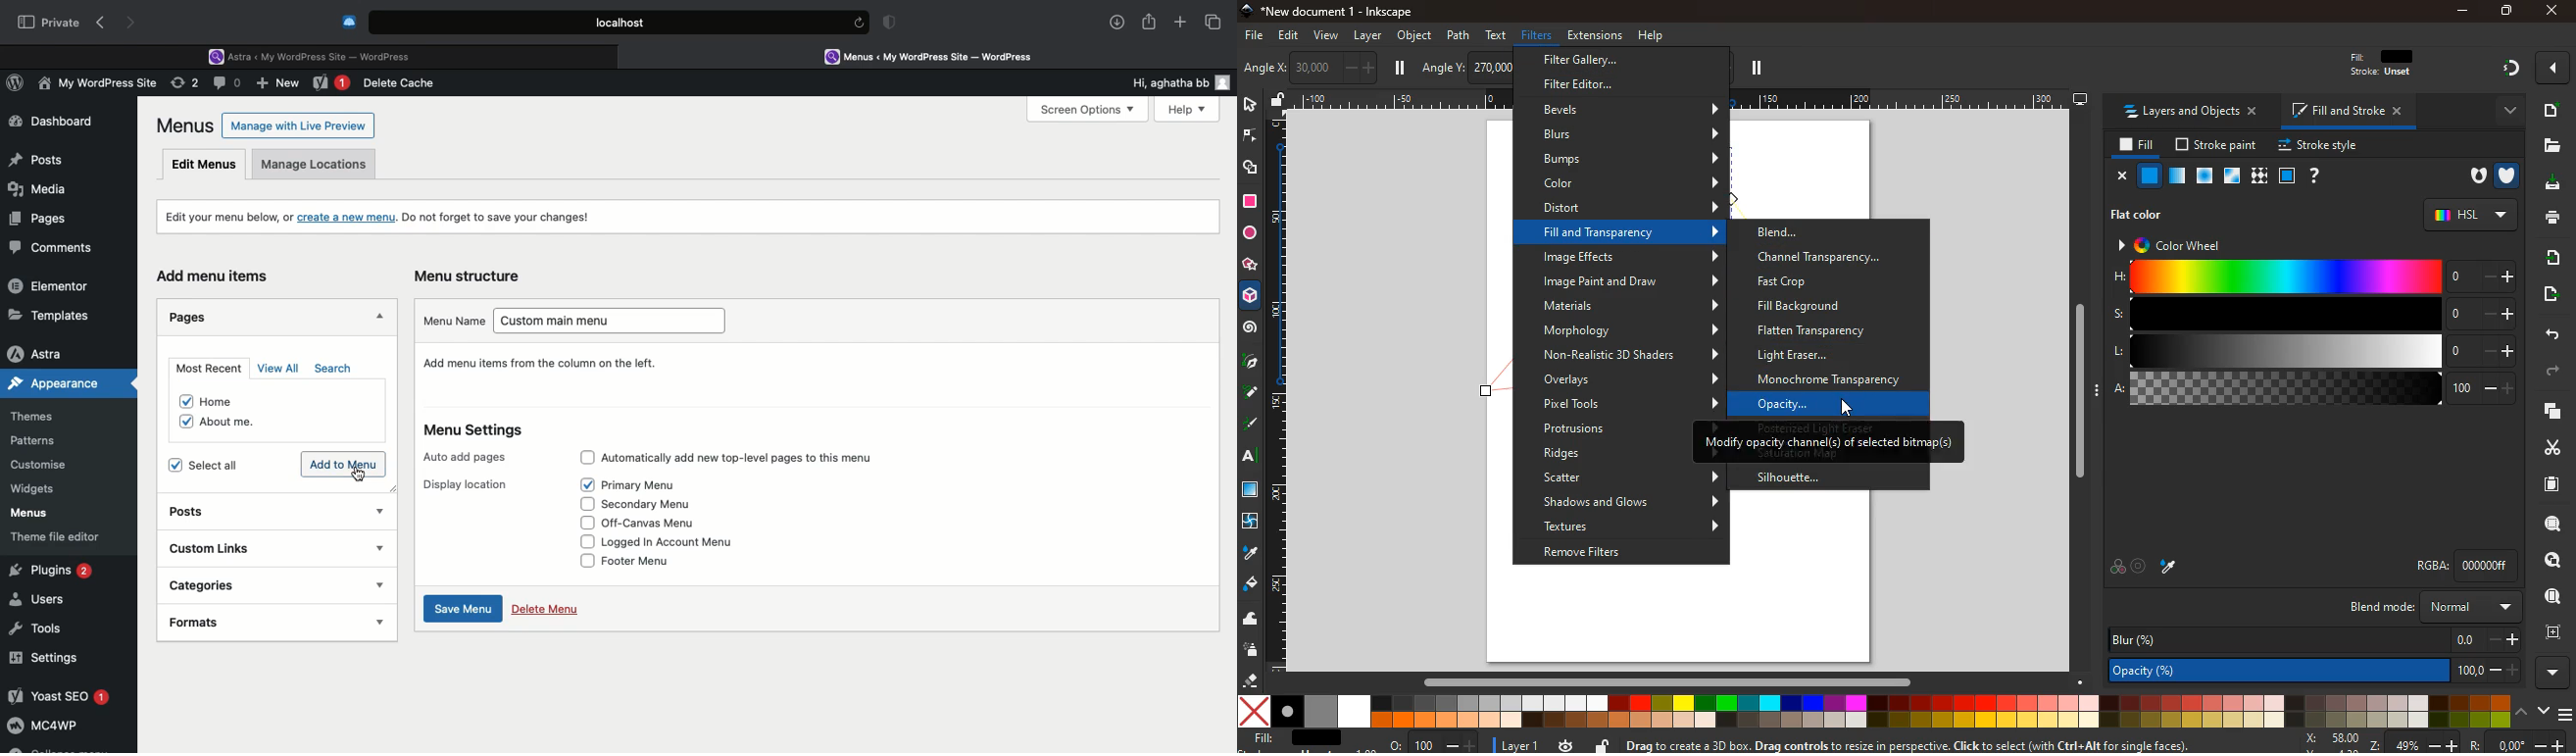 Image resolution: width=2576 pixels, height=756 pixels. Describe the element at coordinates (1251, 266) in the screenshot. I see `star` at that location.